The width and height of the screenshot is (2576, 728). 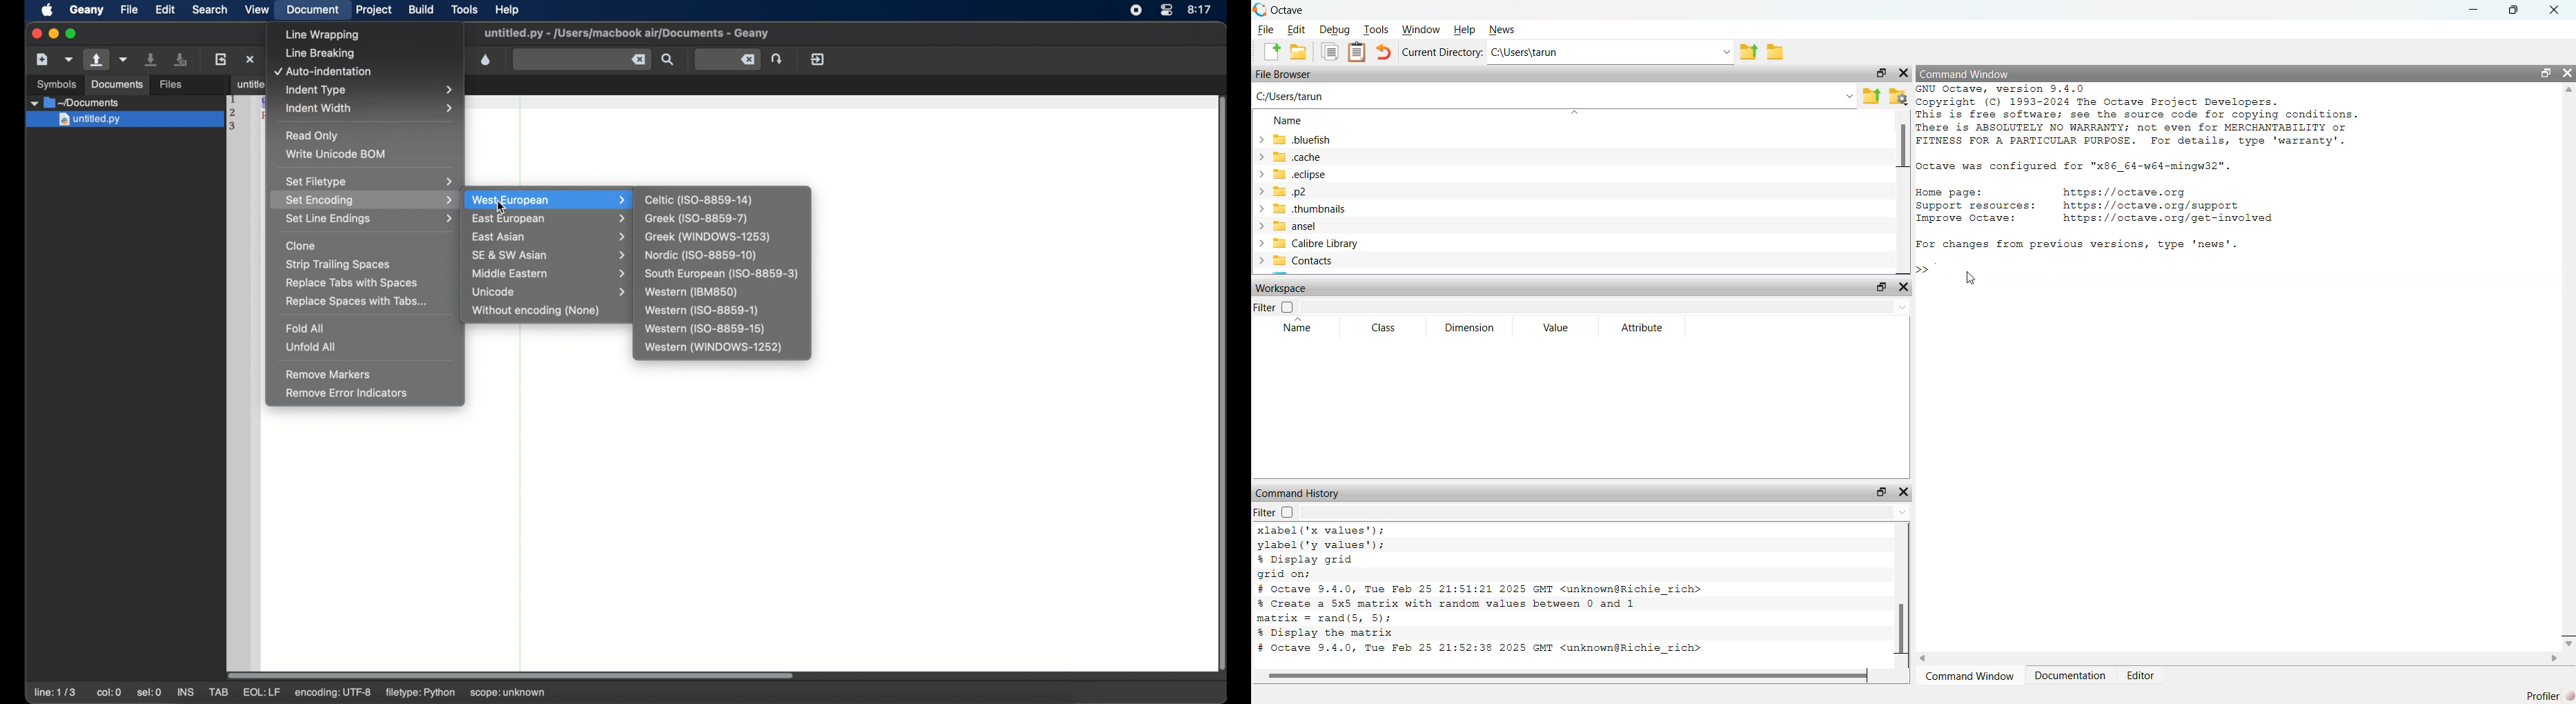 What do you see at coordinates (1552, 327) in the screenshot?
I see `Value` at bounding box center [1552, 327].